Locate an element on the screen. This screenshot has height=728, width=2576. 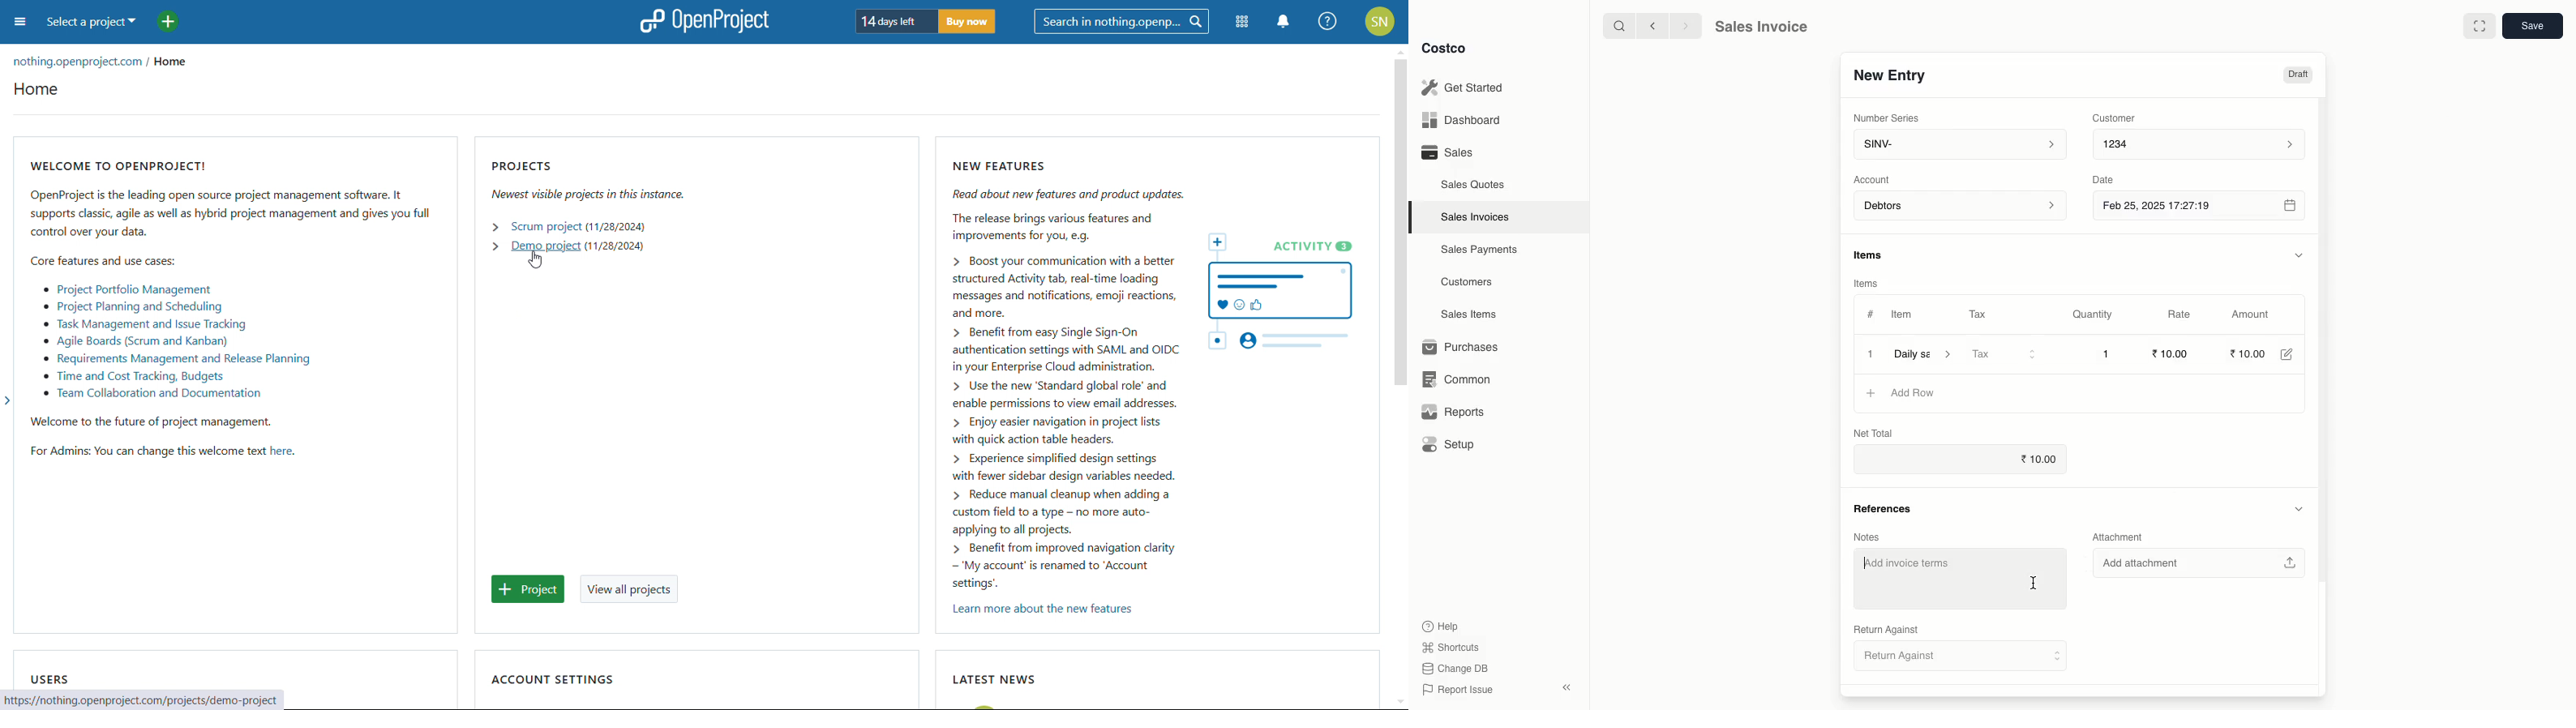
Shortcuts is located at coordinates (1452, 646).